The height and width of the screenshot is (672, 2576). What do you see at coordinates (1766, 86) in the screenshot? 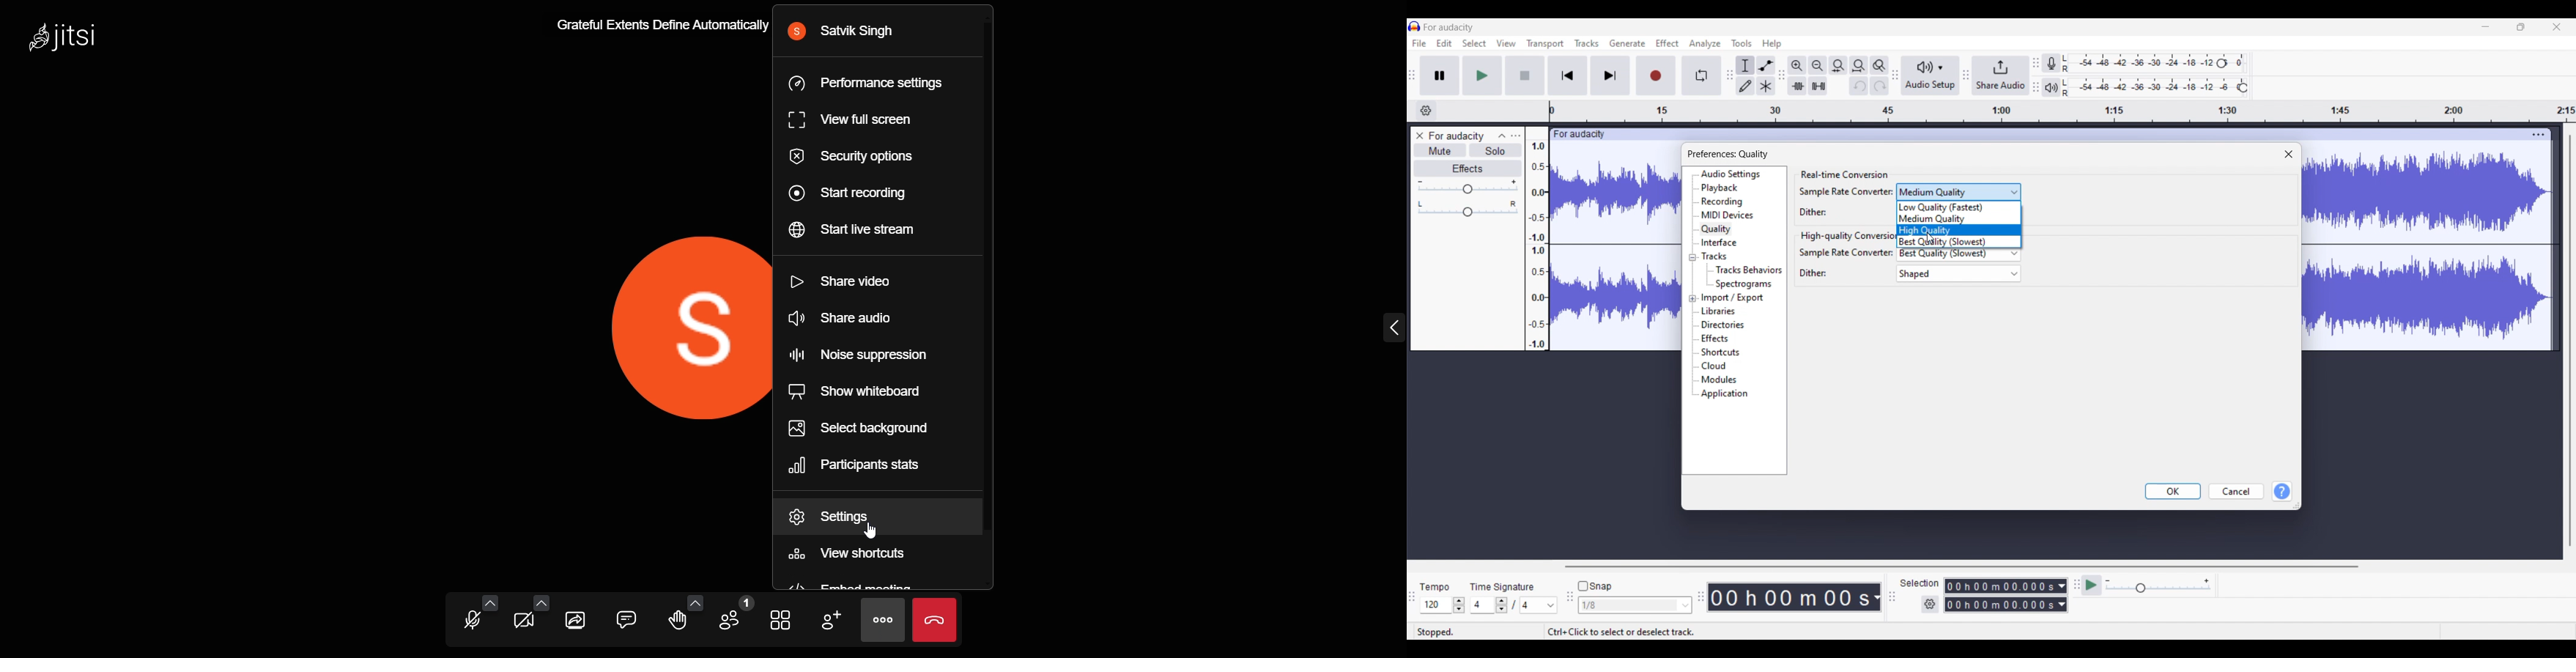
I see `Multi-tool` at bounding box center [1766, 86].